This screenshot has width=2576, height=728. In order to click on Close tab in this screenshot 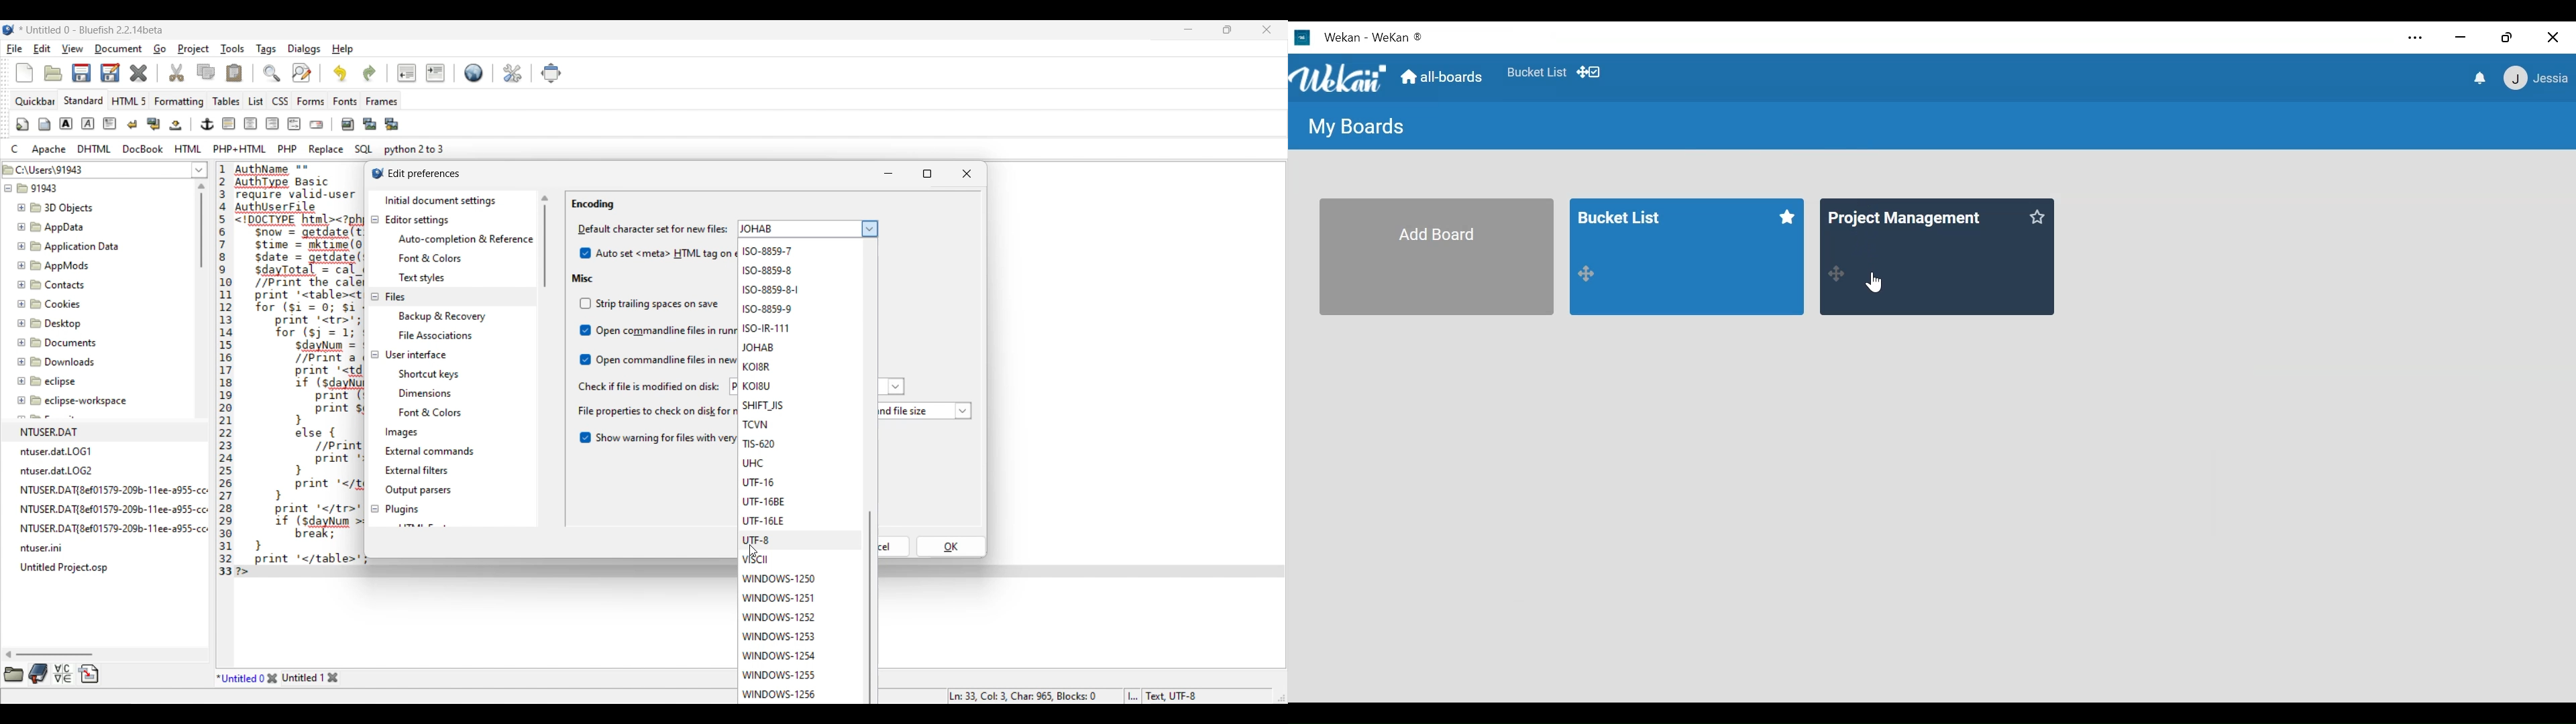, I will do `click(272, 678)`.